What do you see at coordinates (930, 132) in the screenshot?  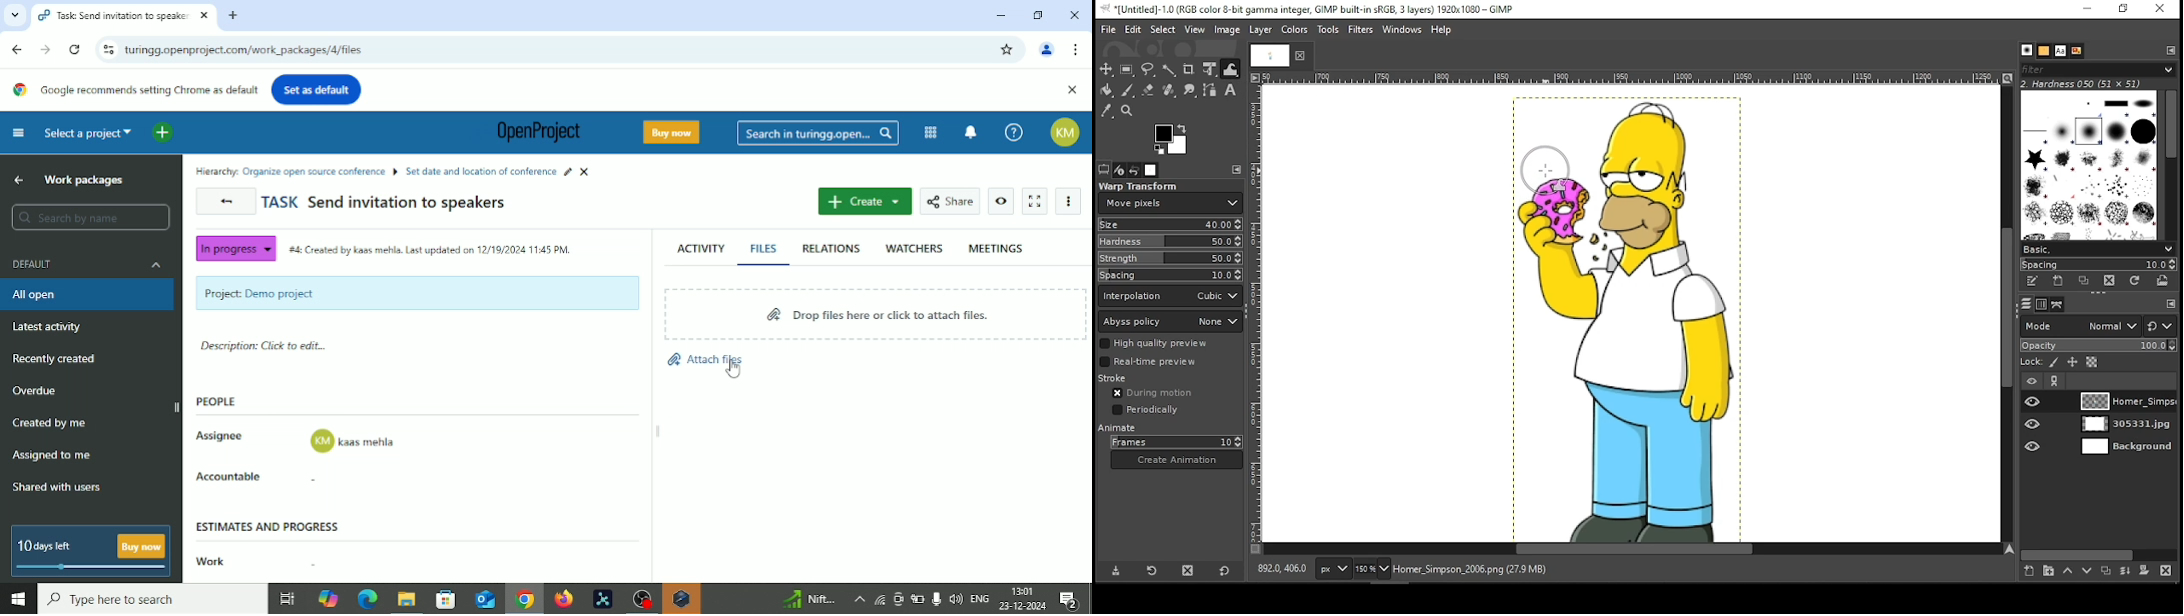 I see `Modules` at bounding box center [930, 132].